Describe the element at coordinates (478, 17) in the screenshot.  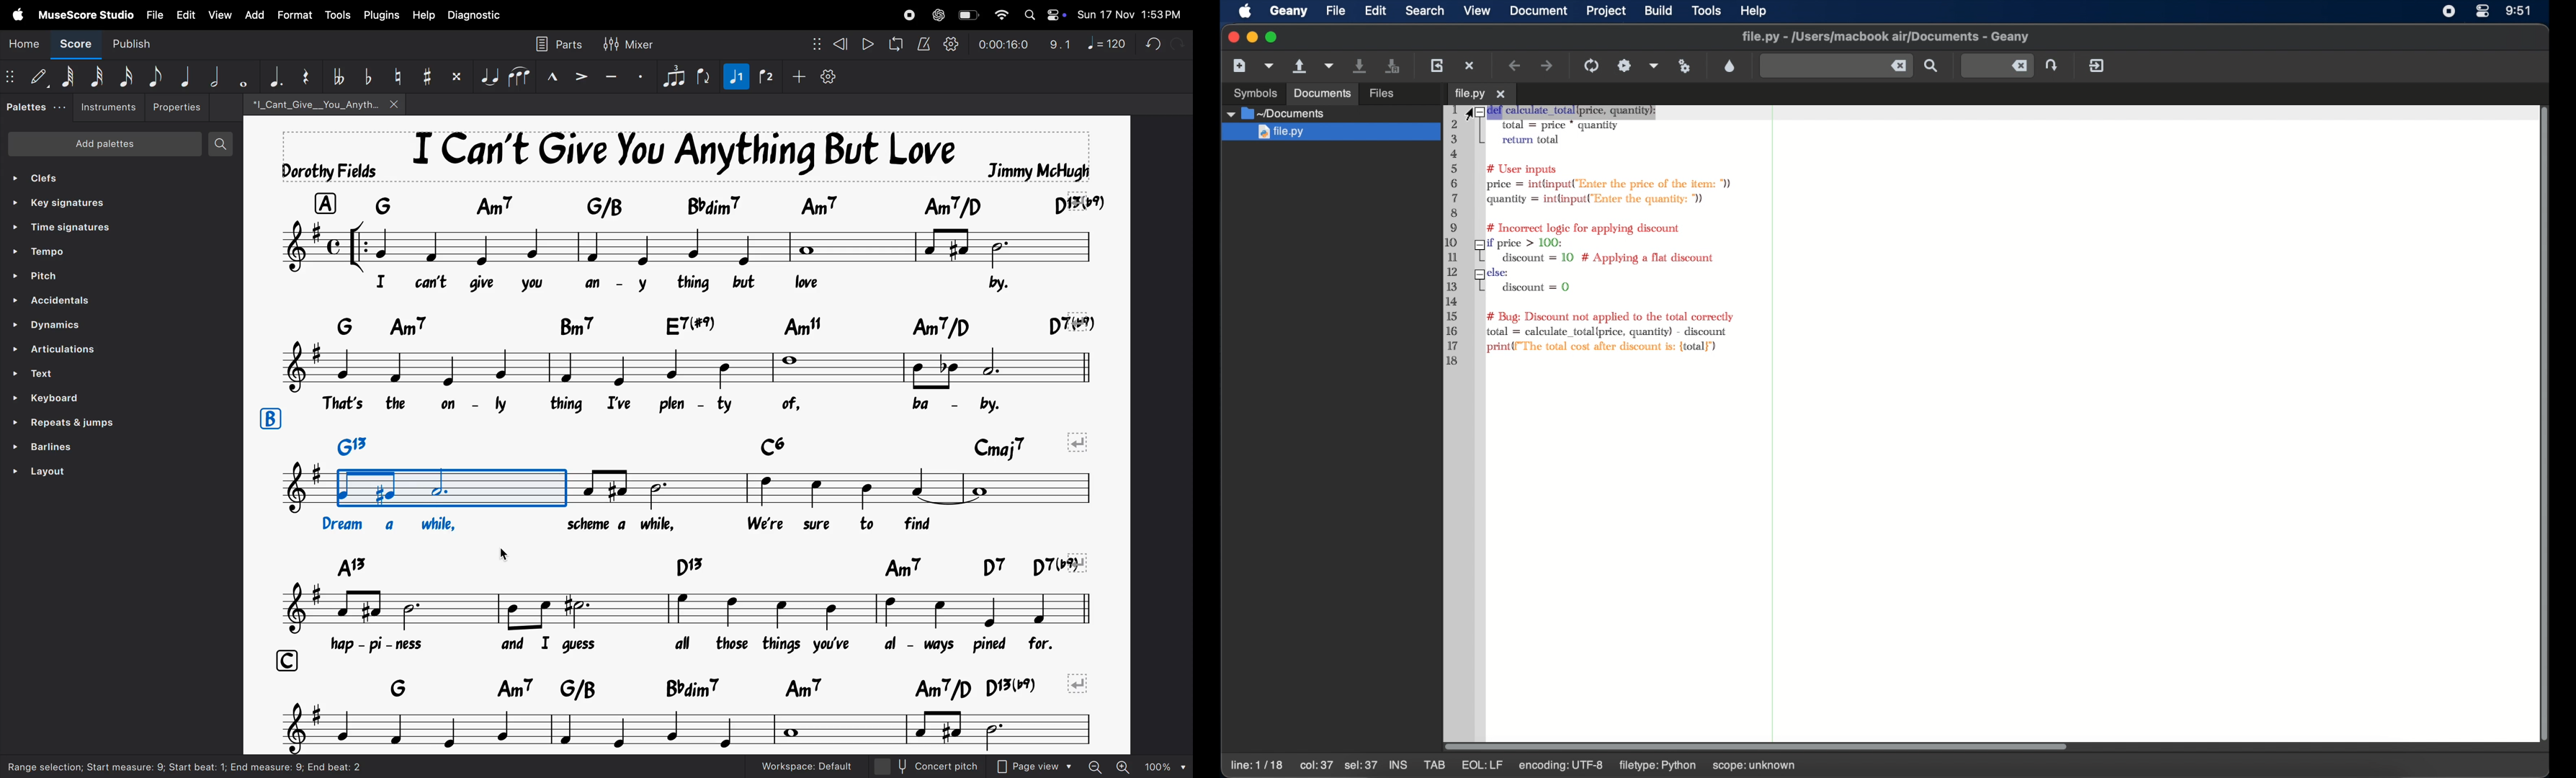
I see `diagnostic` at that location.